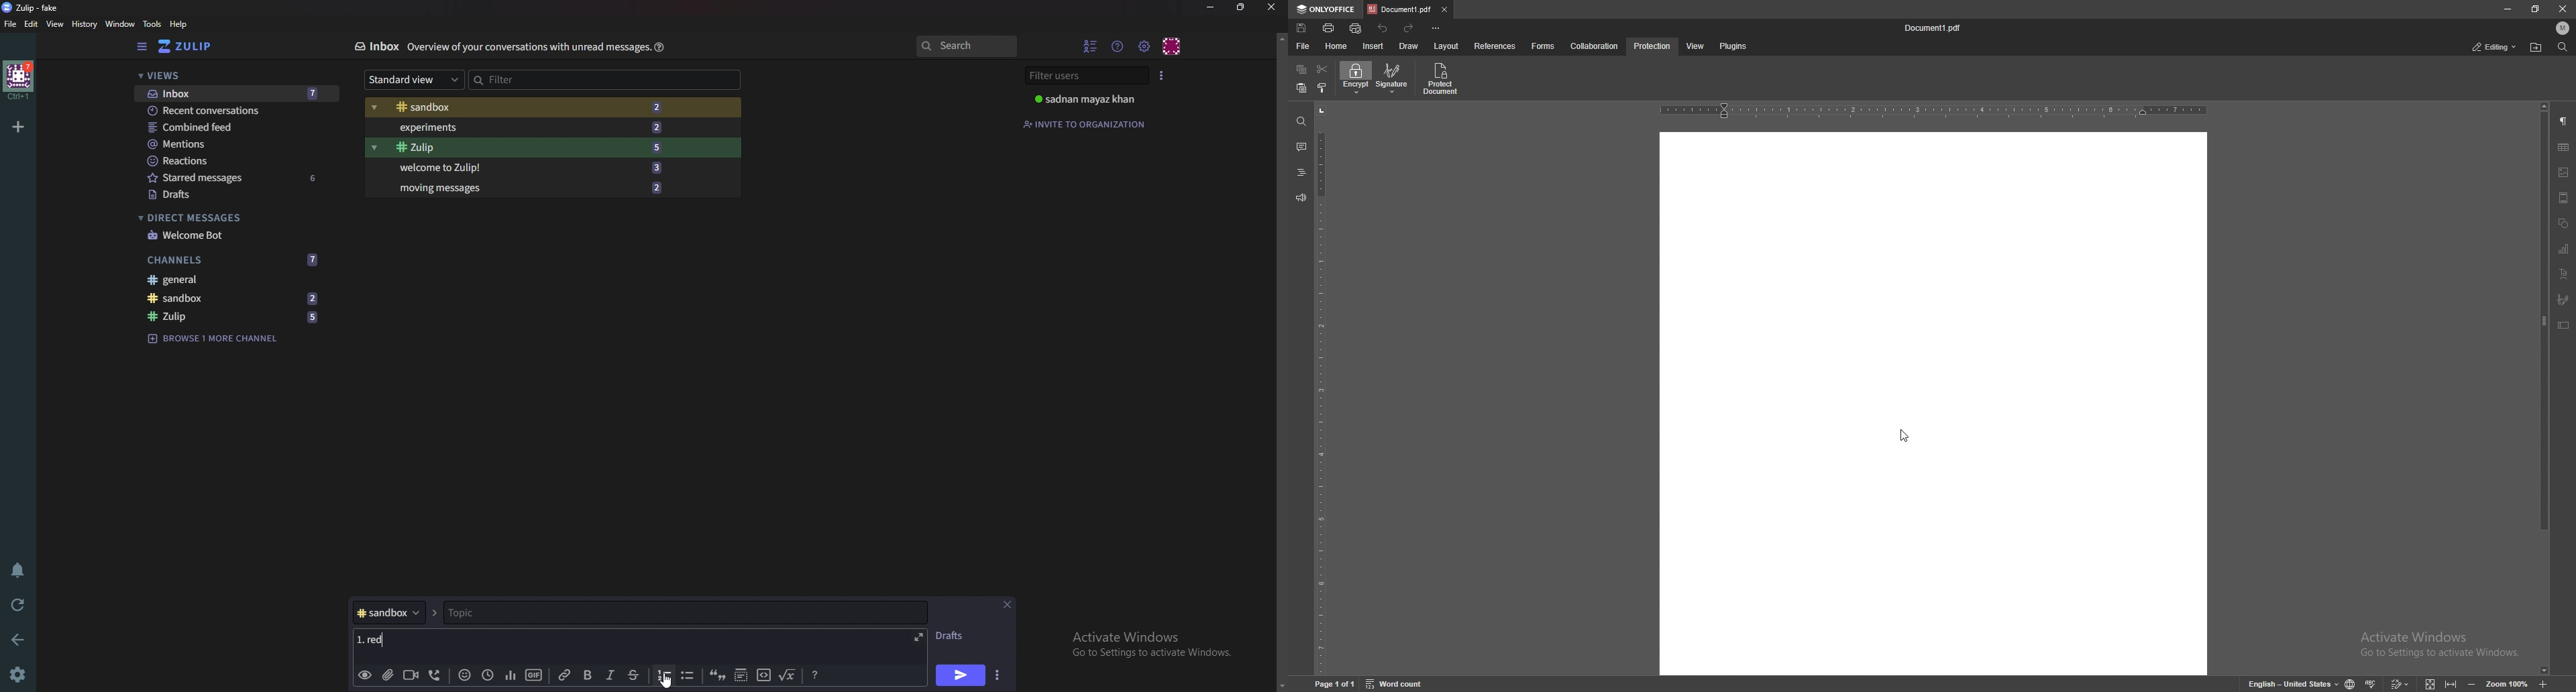  Describe the element at coordinates (917, 636) in the screenshot. I see `Expand` at that location.